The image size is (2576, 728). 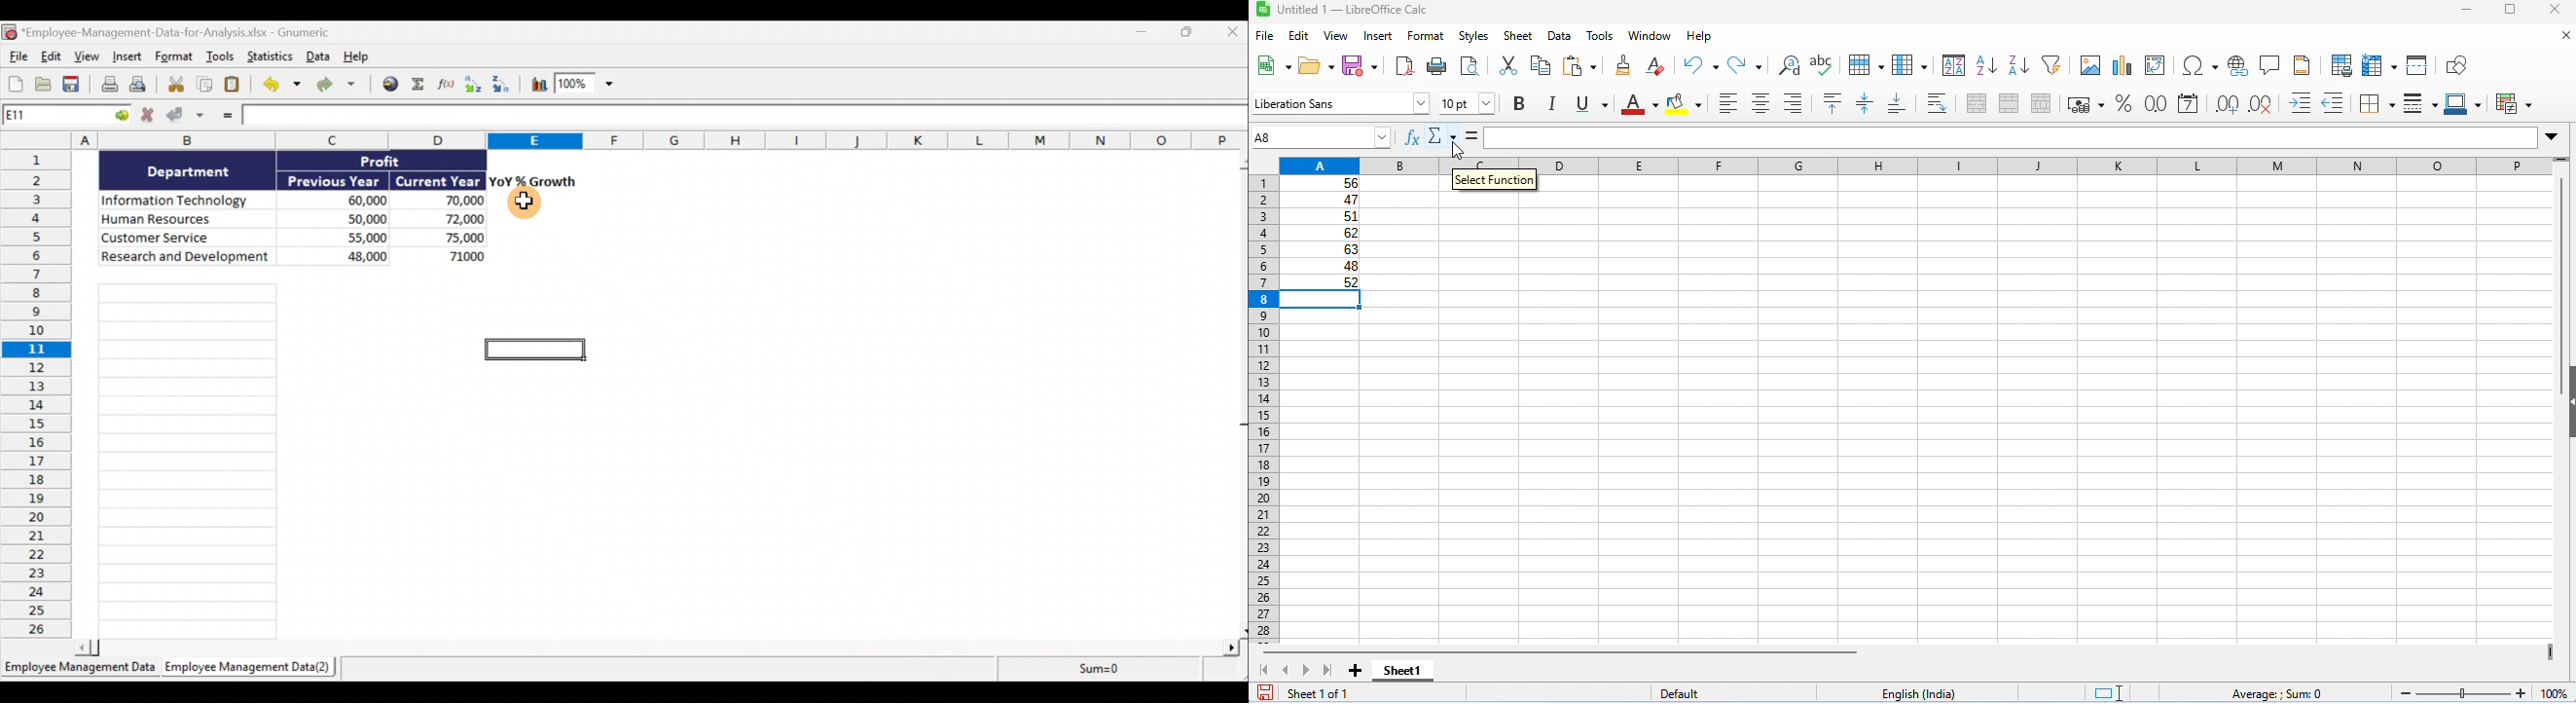 I want to click on drag to view next columns, so click(x=2554, y=653).